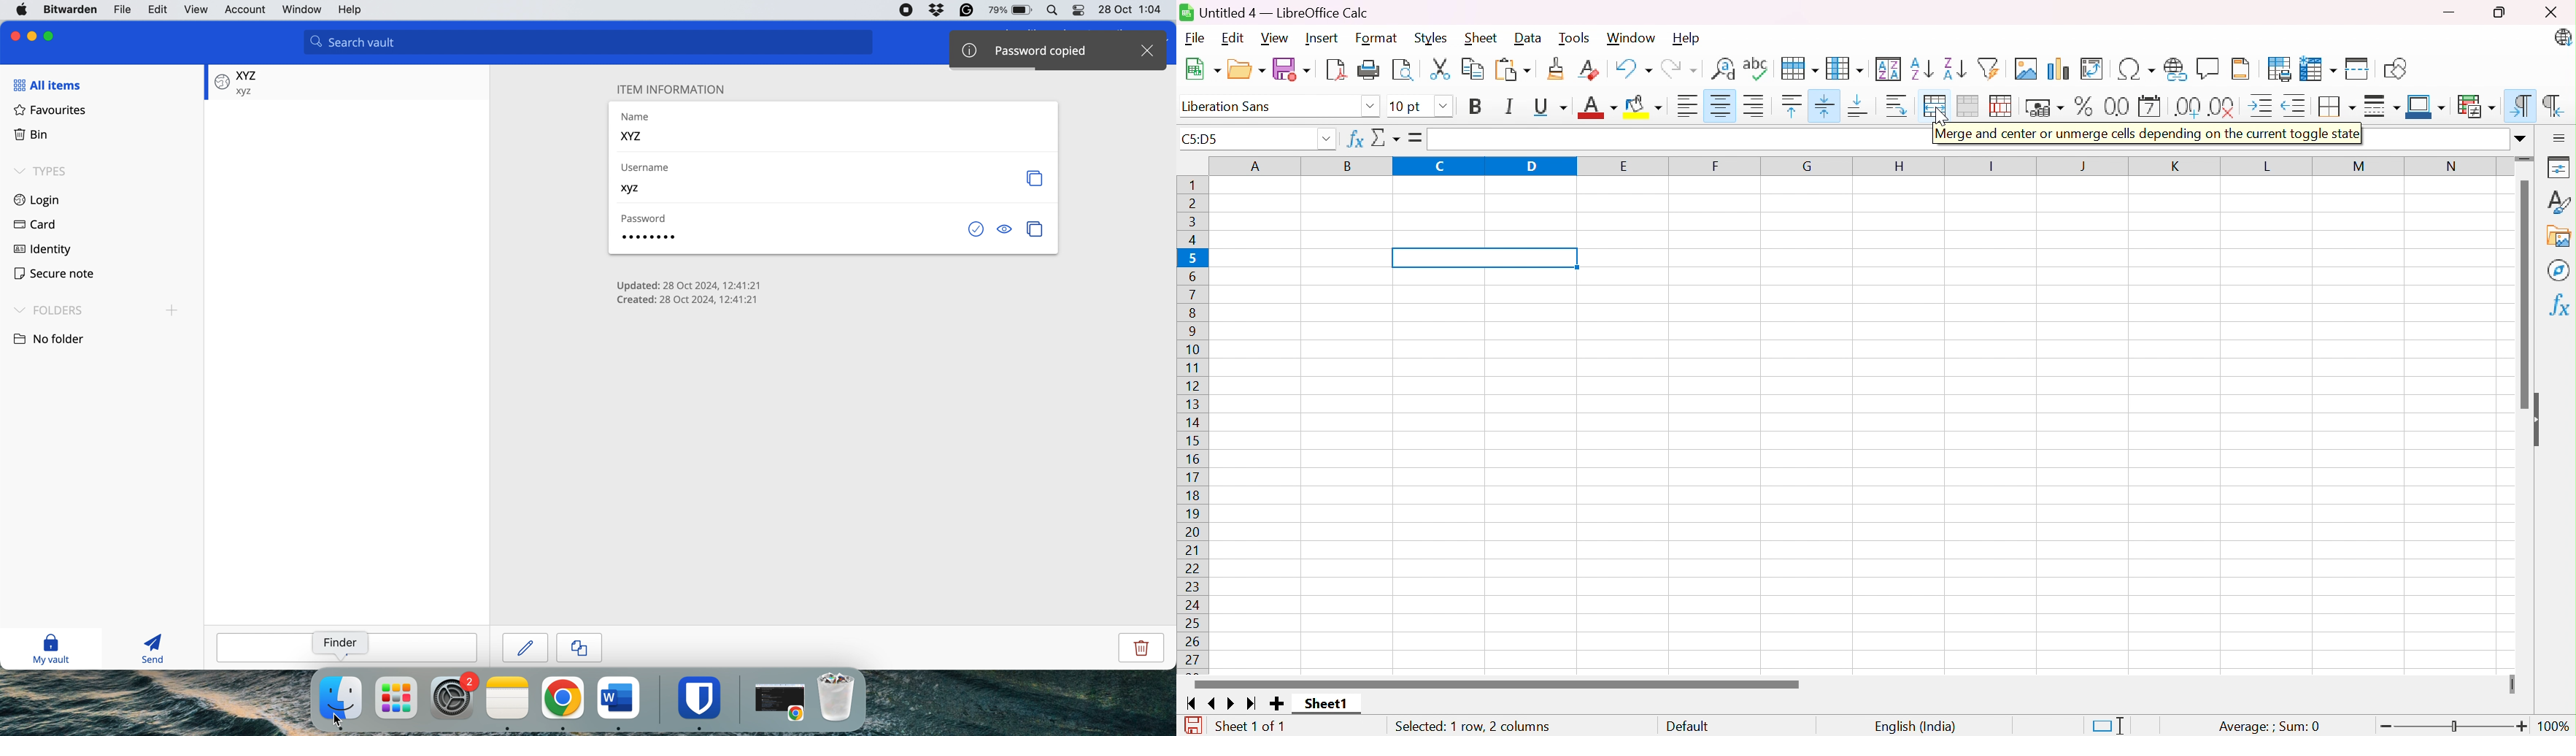 This screenshot has width=2576, height=756. What do you see at coordinates (1530, 37) in the screenshot?
I see `Data` at bounding box center [1530, 37].